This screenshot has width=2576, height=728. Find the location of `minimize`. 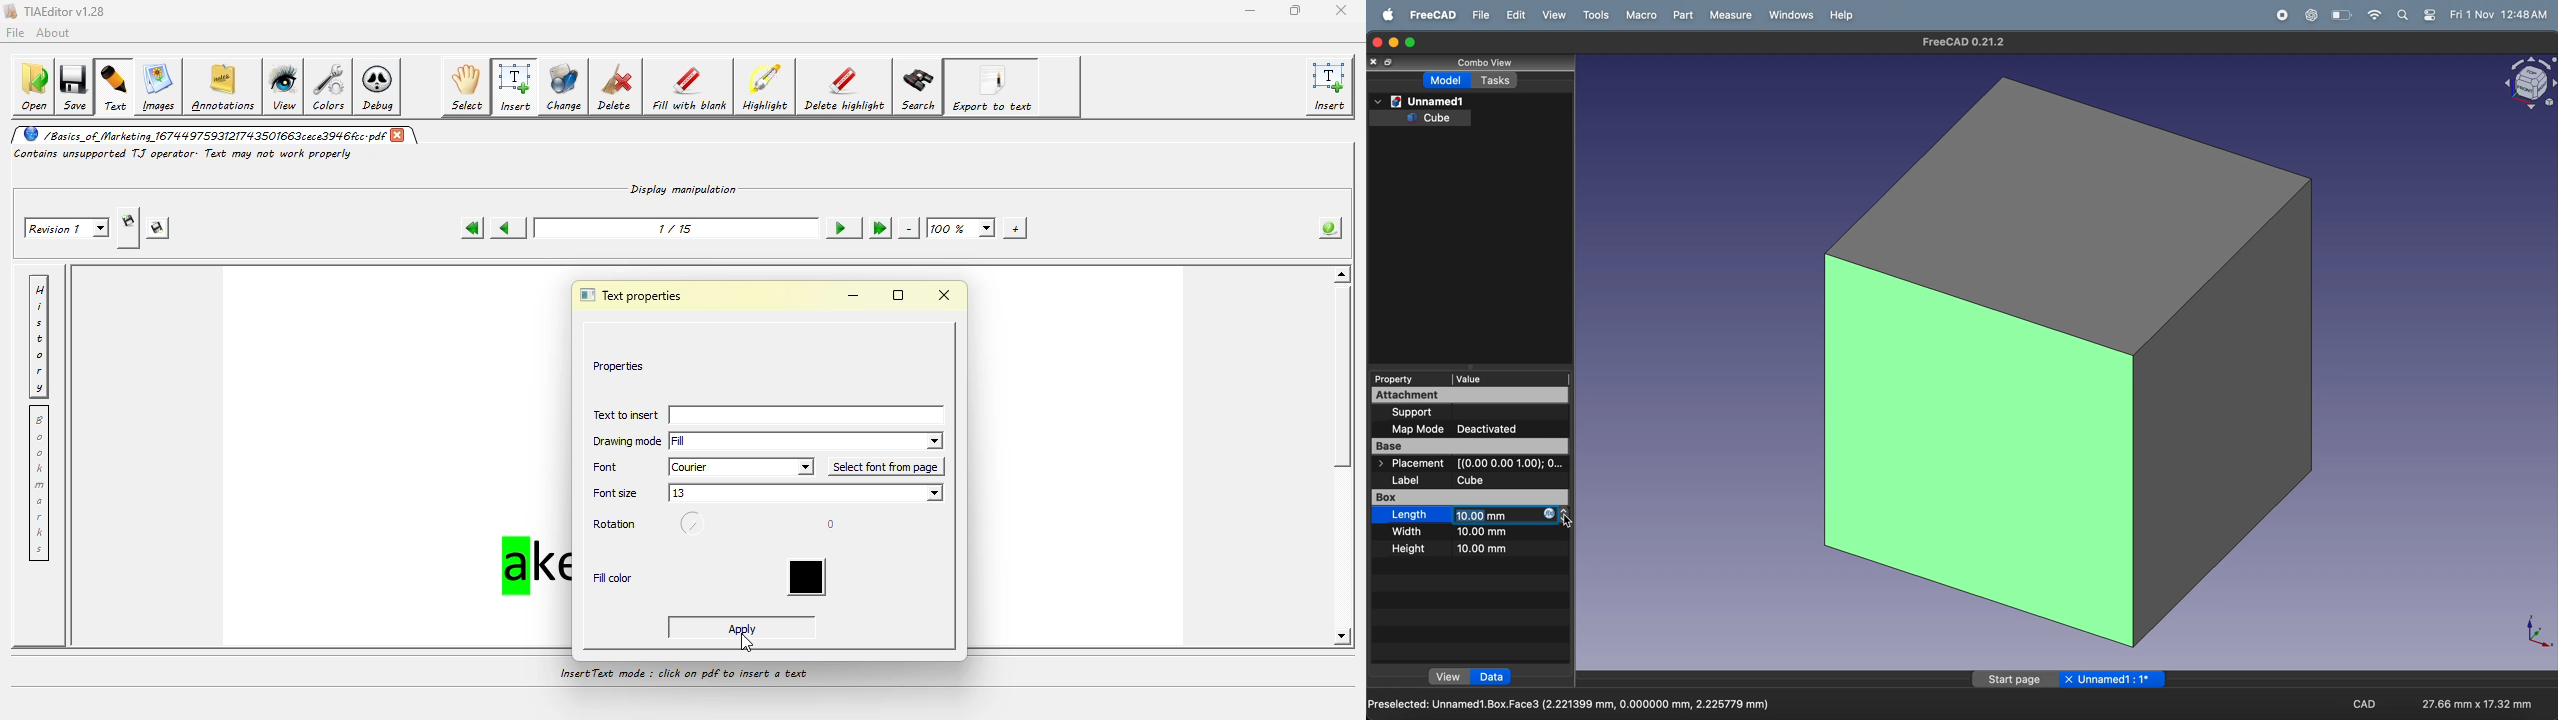

minimize is located at coordinates (1395, 42).